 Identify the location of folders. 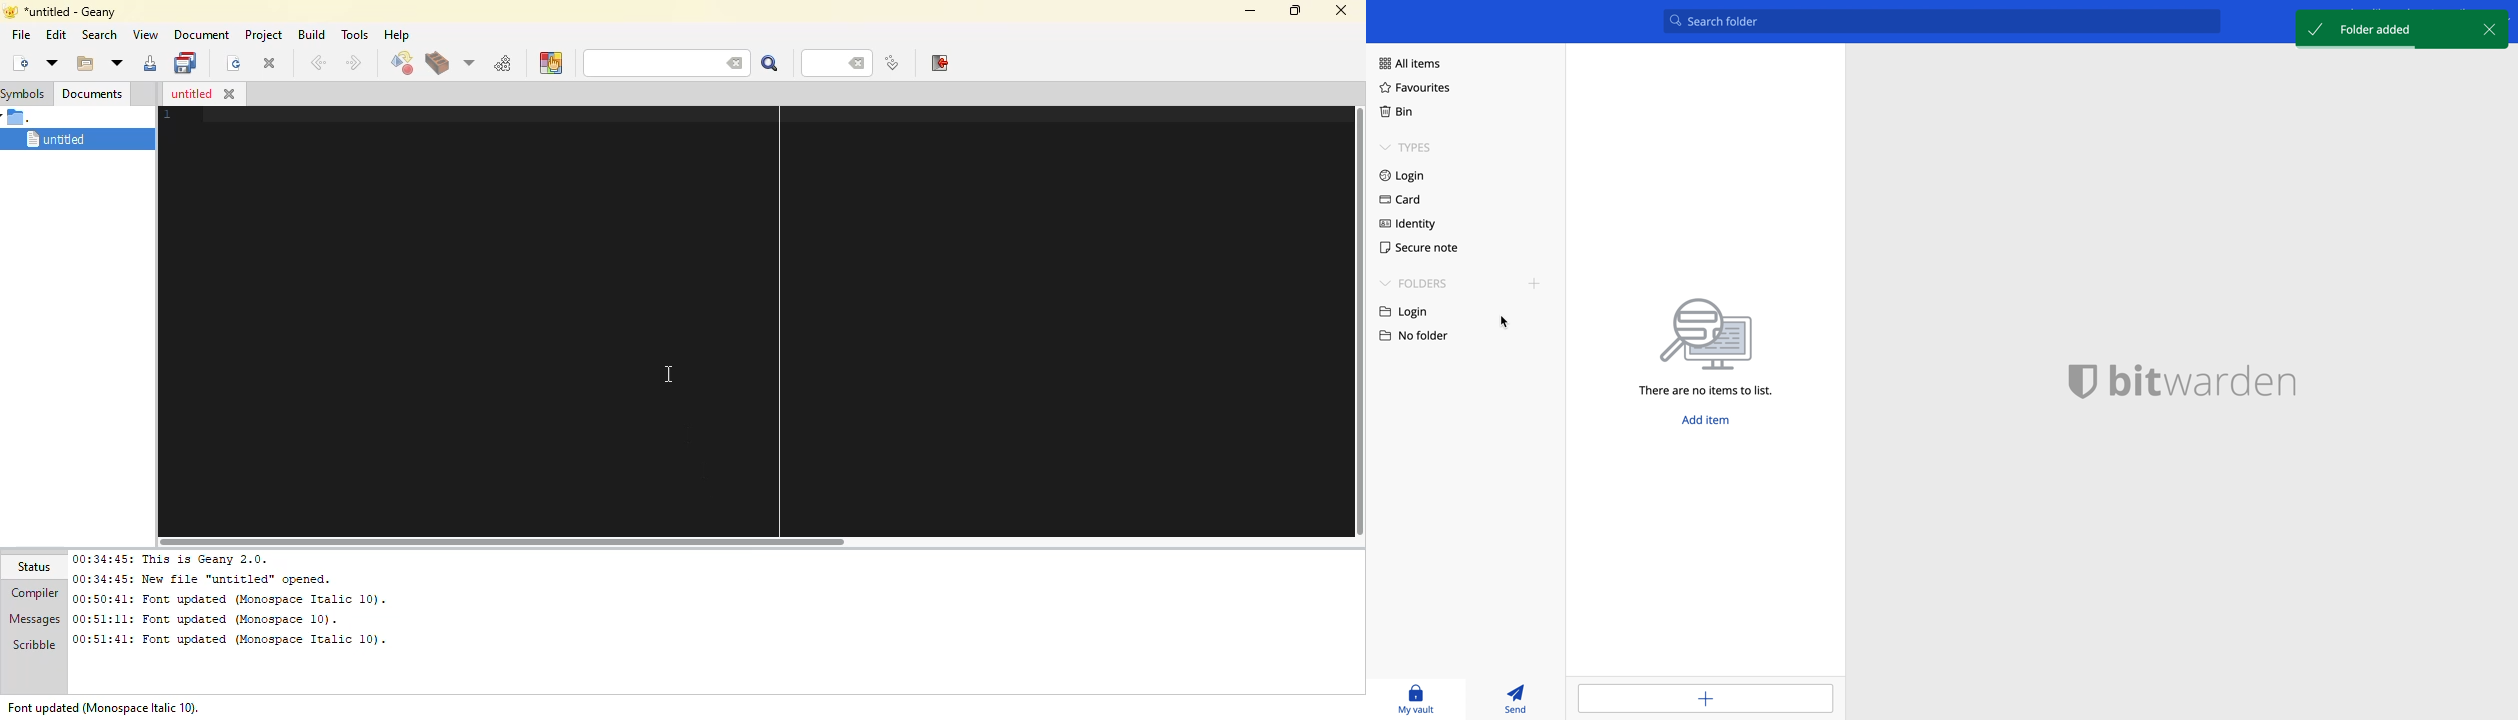
(1413, 283).